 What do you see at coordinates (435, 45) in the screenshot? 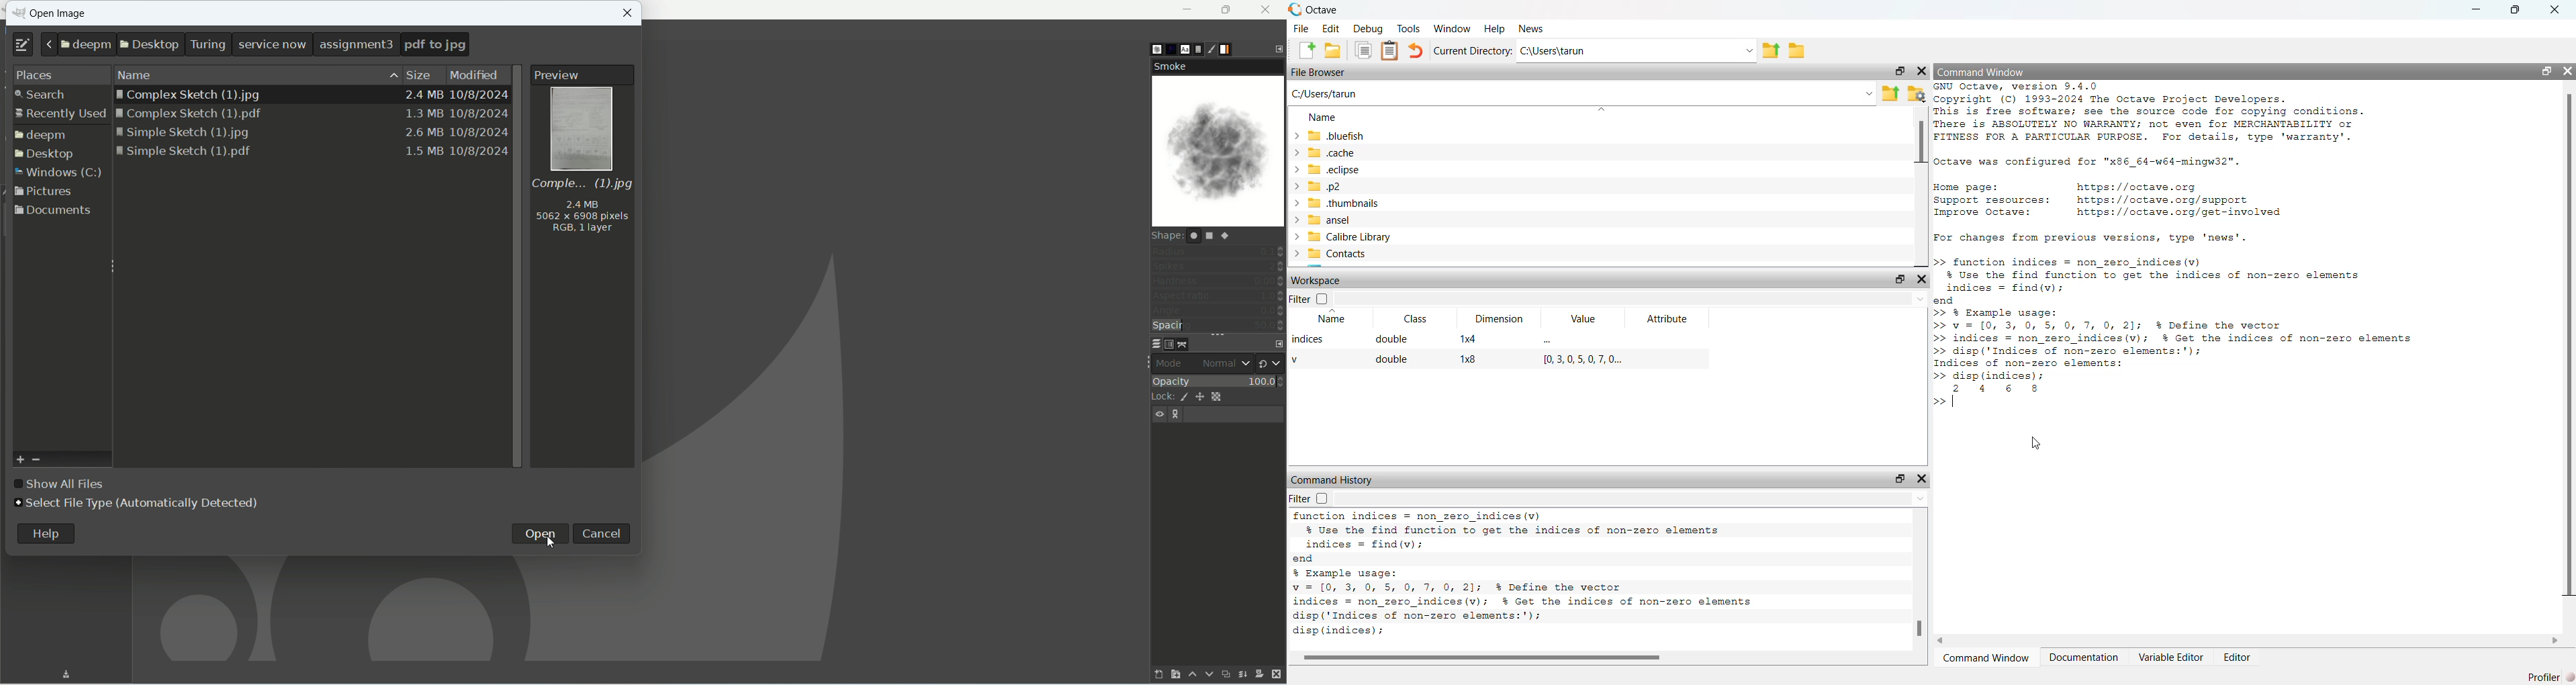
I see `pdf to png` at bounding box center [435, 45].